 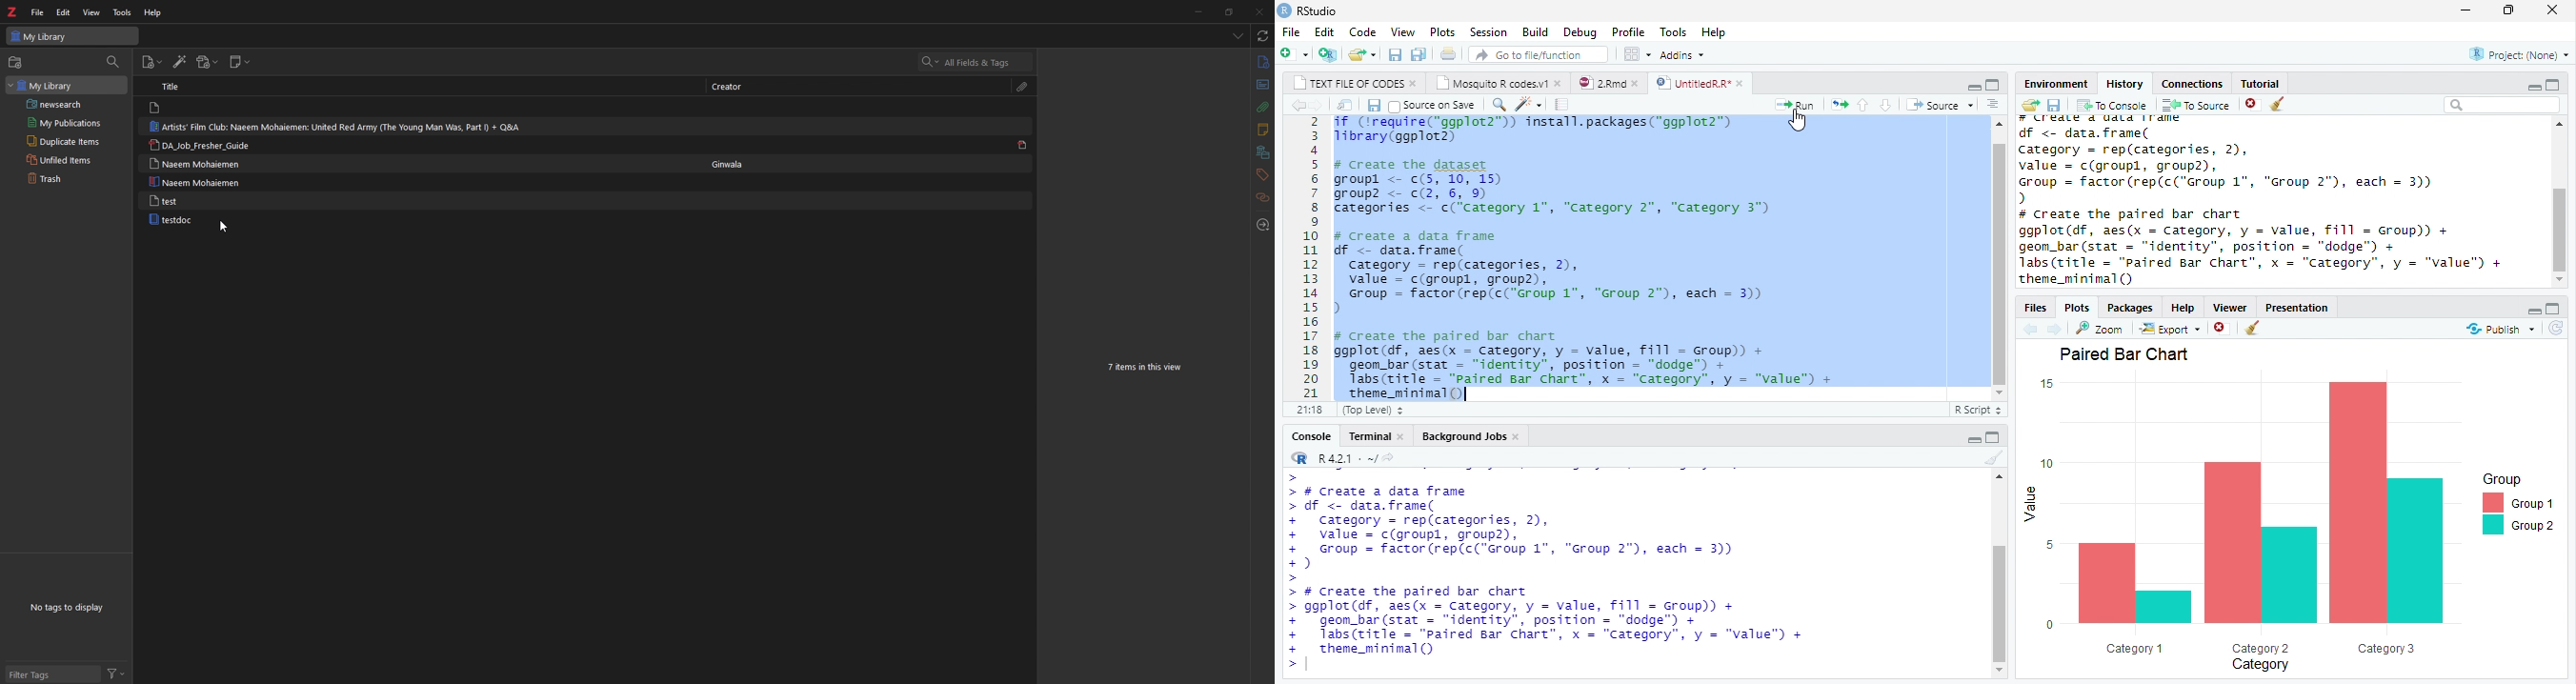 What do you see at coordinates (1262, 35) in the screenshot?
I see `sync with zotero.org` at bounding box center [1262, 35].